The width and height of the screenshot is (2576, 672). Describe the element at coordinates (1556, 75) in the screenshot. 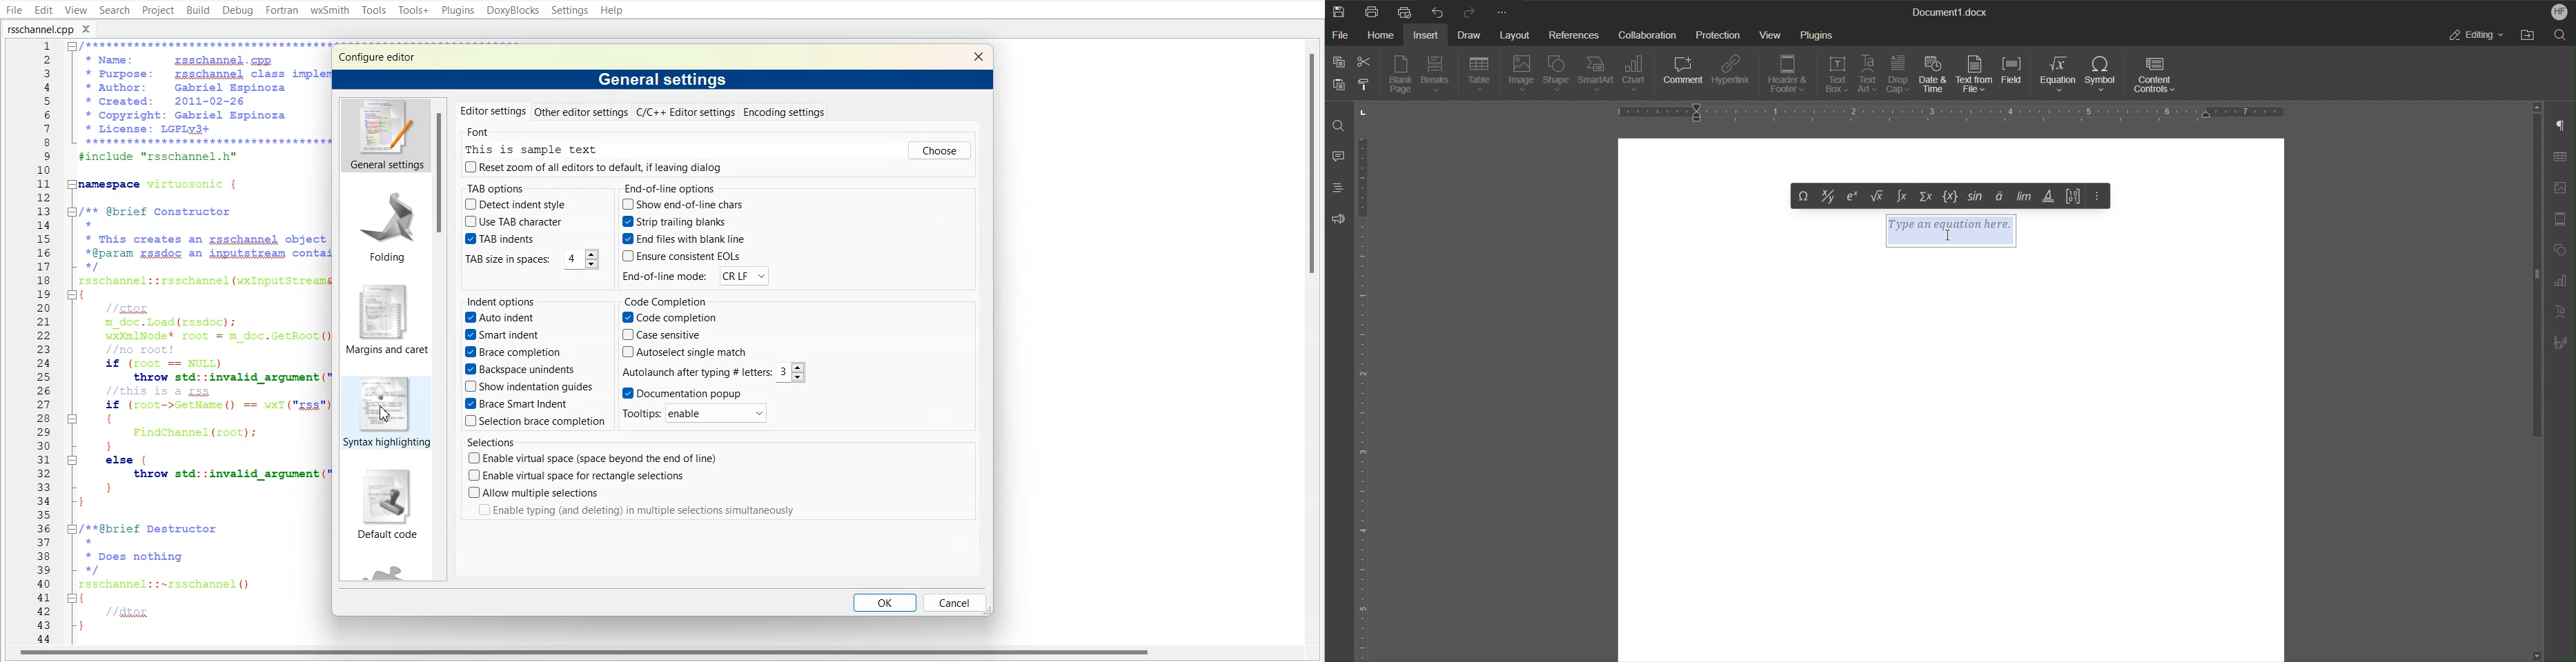

I see `Shape` at that location.